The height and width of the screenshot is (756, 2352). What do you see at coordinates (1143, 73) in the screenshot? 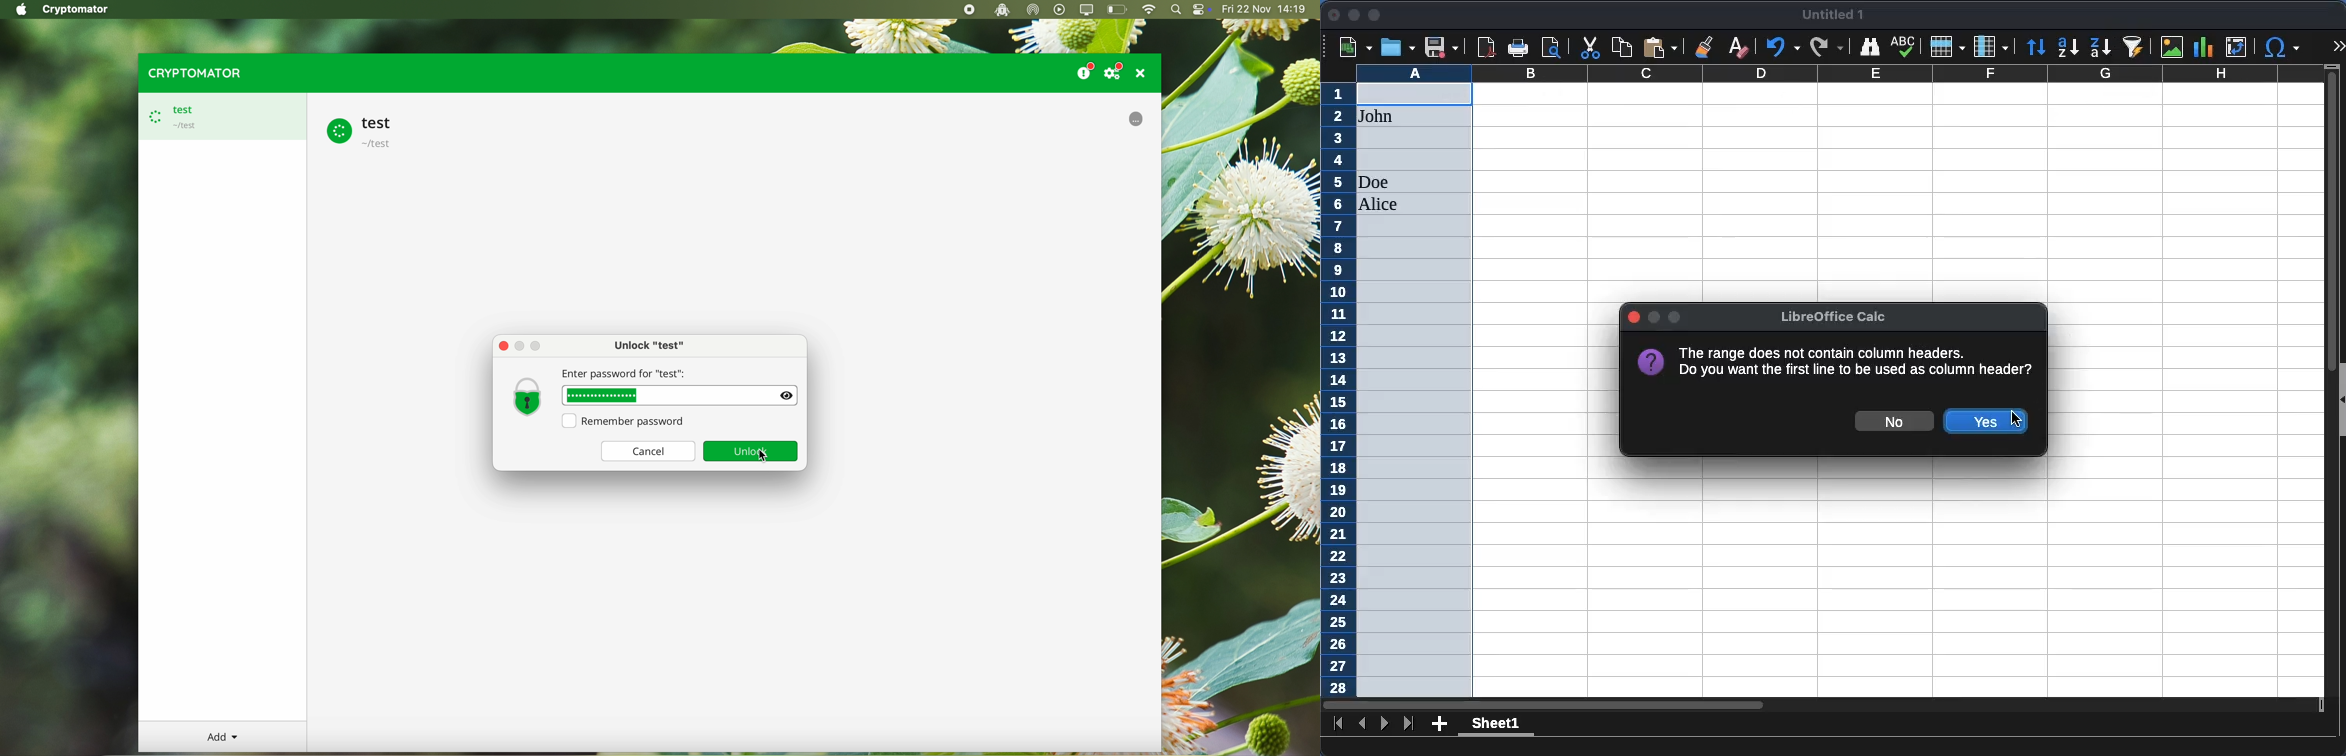
I see `close program` at bounding box center [1143, 73].